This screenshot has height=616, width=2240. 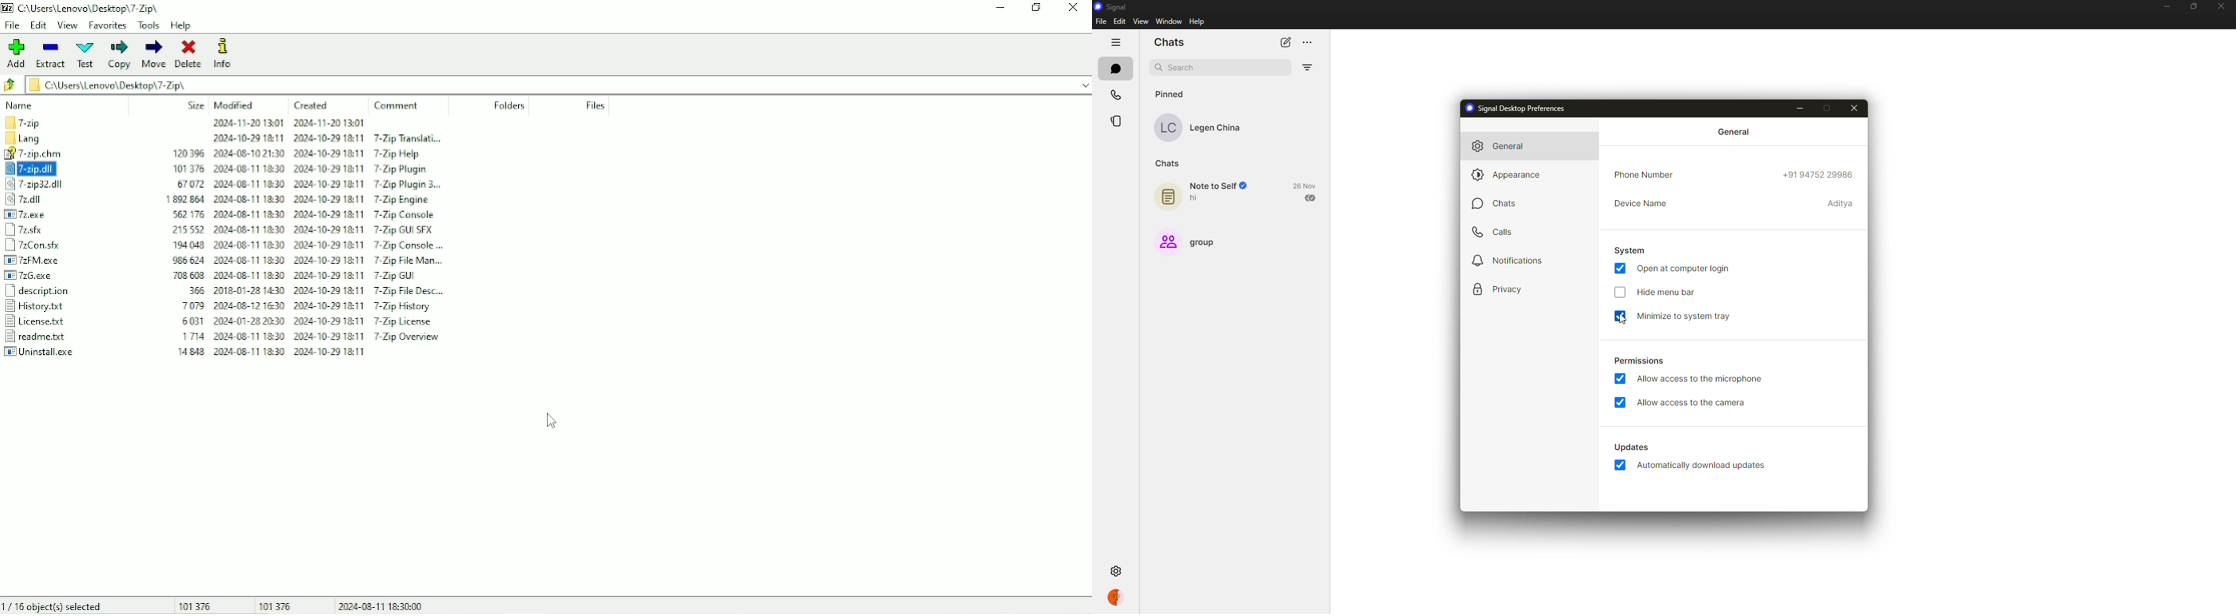 What do you see at coordinates (558, 85) in the screenshot?
I see `File name and location` at bounding box center [558, 85].